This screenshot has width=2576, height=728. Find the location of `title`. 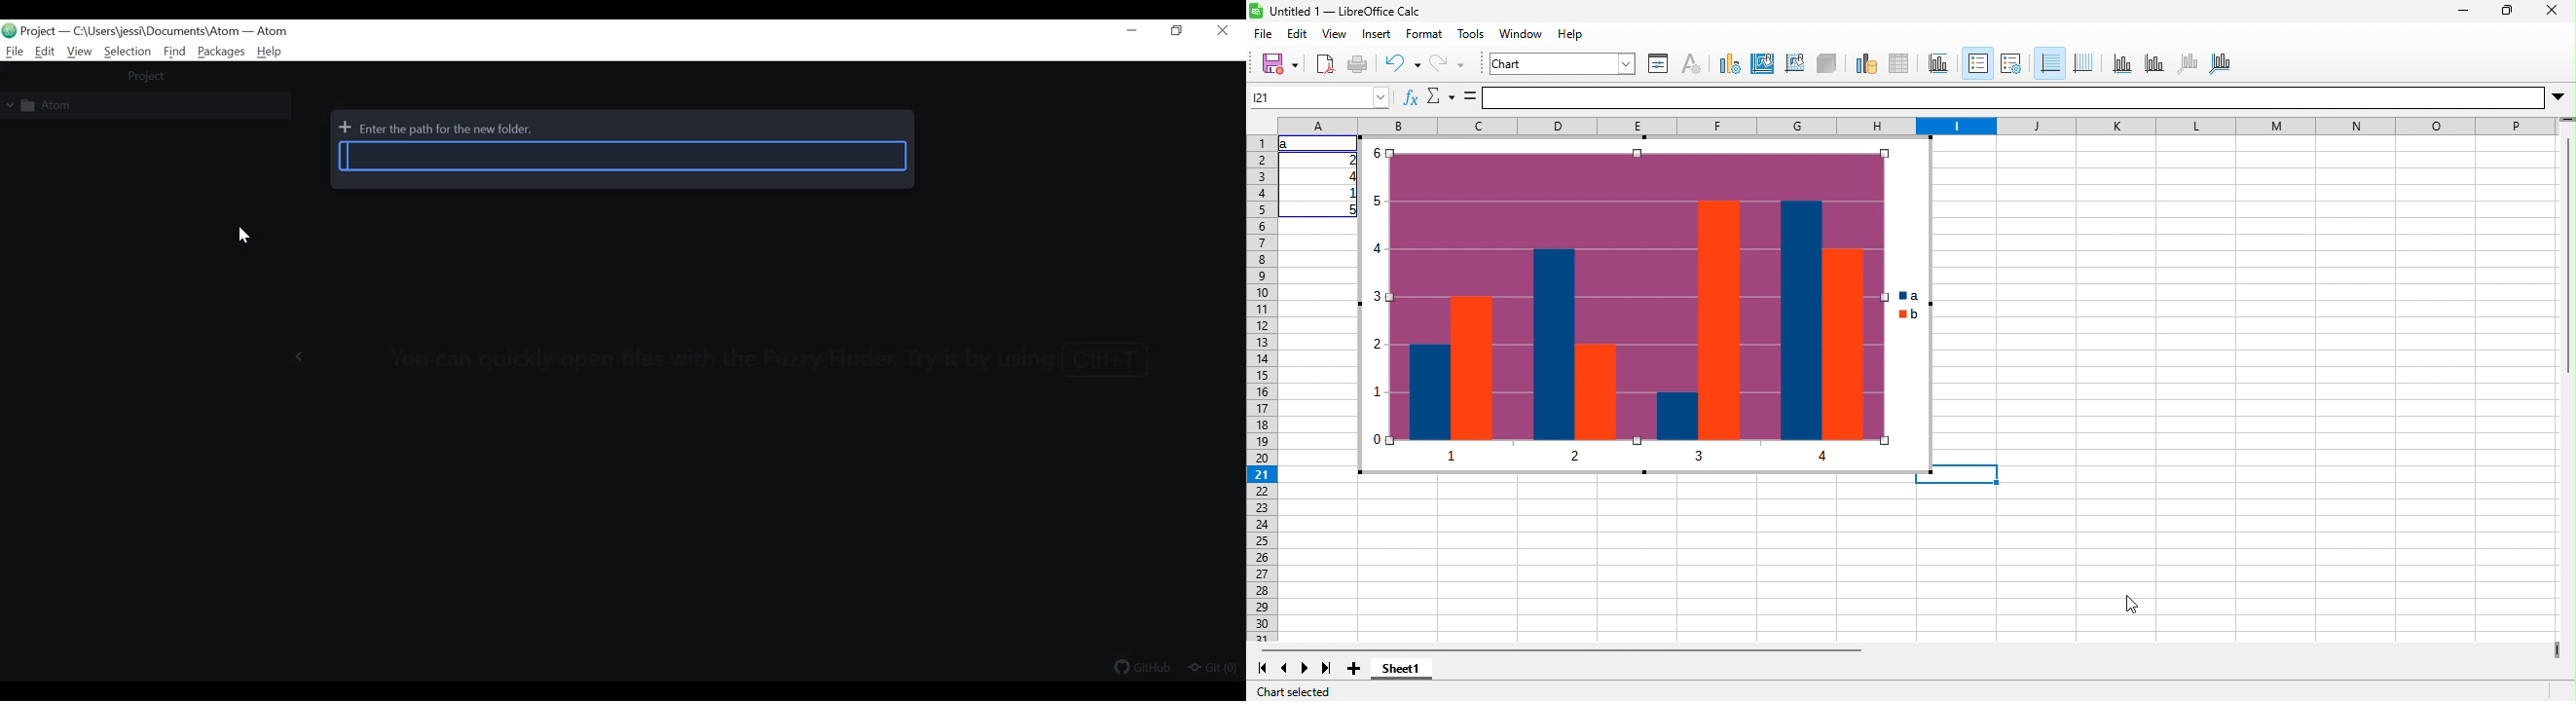

title is located at coordinates (1939, 65).